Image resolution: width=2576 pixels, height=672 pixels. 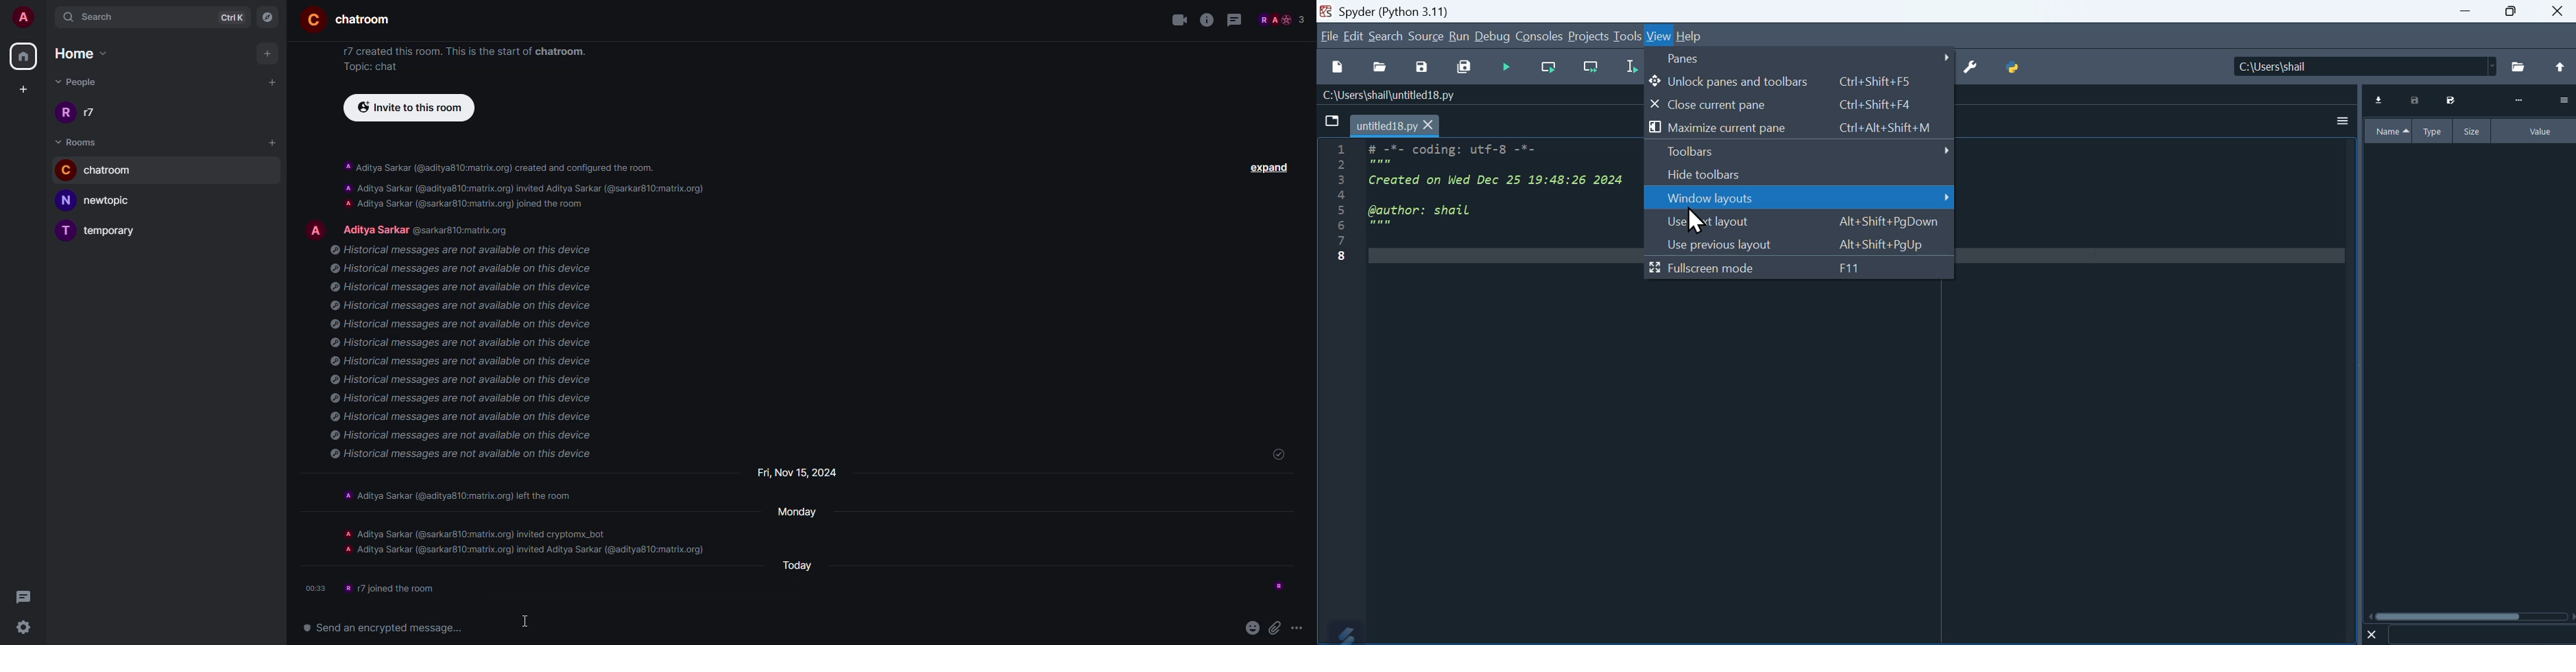 What do you see at coordinates (23, 16) in the screenshot?
I see `account` at bounding box center [23, 16].